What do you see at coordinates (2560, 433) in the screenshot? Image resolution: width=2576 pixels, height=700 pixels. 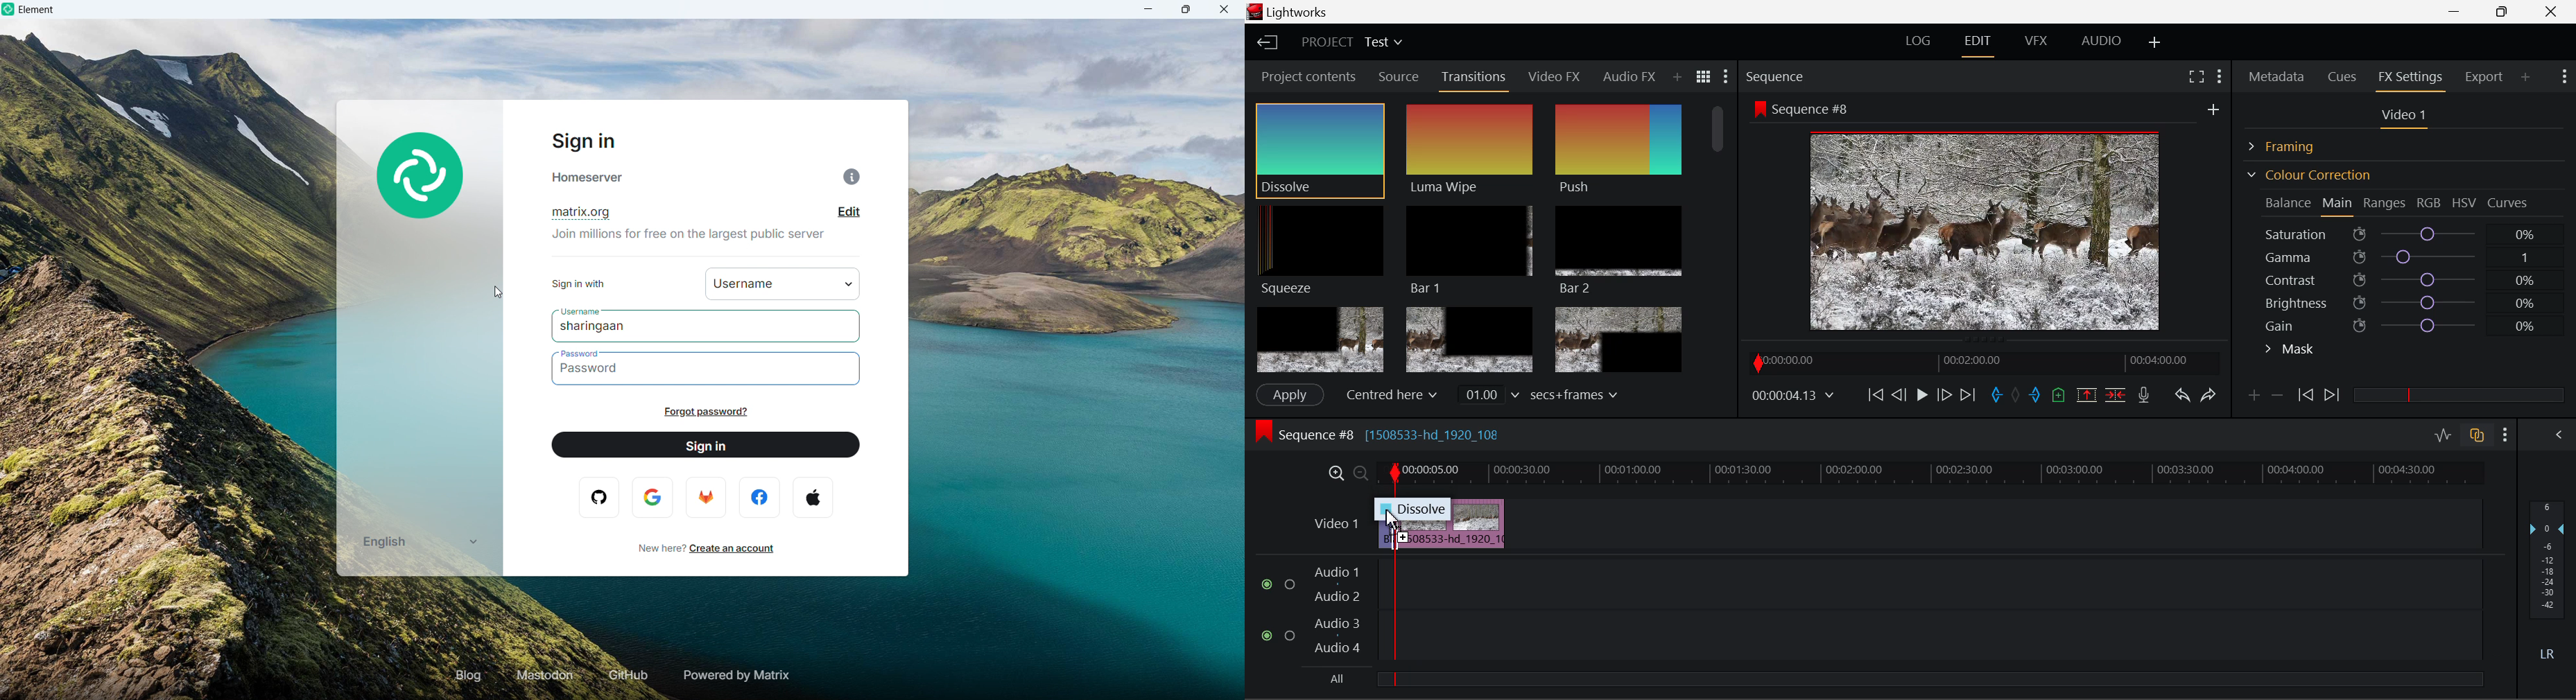 I see `Show Audio Mix` at bounding box center [2560, 433].